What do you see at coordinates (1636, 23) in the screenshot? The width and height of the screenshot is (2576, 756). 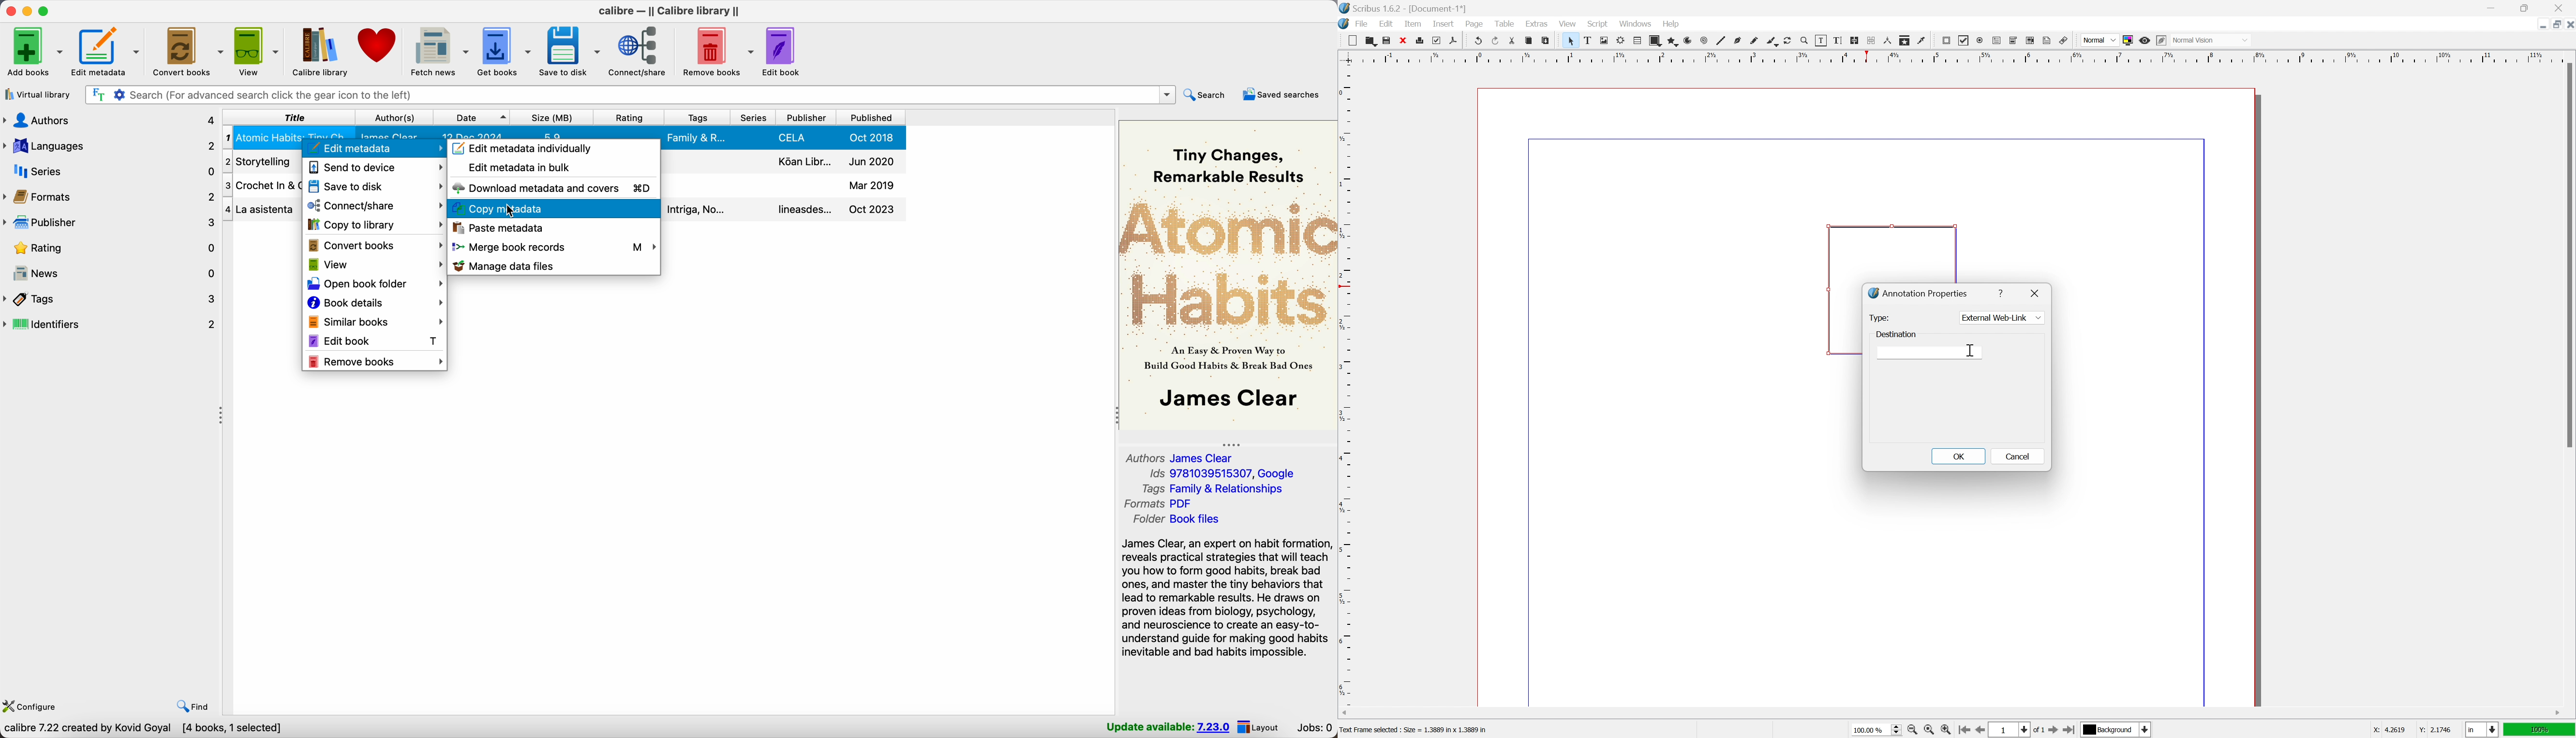 I see `windows` at bounding box center [1636, 23].